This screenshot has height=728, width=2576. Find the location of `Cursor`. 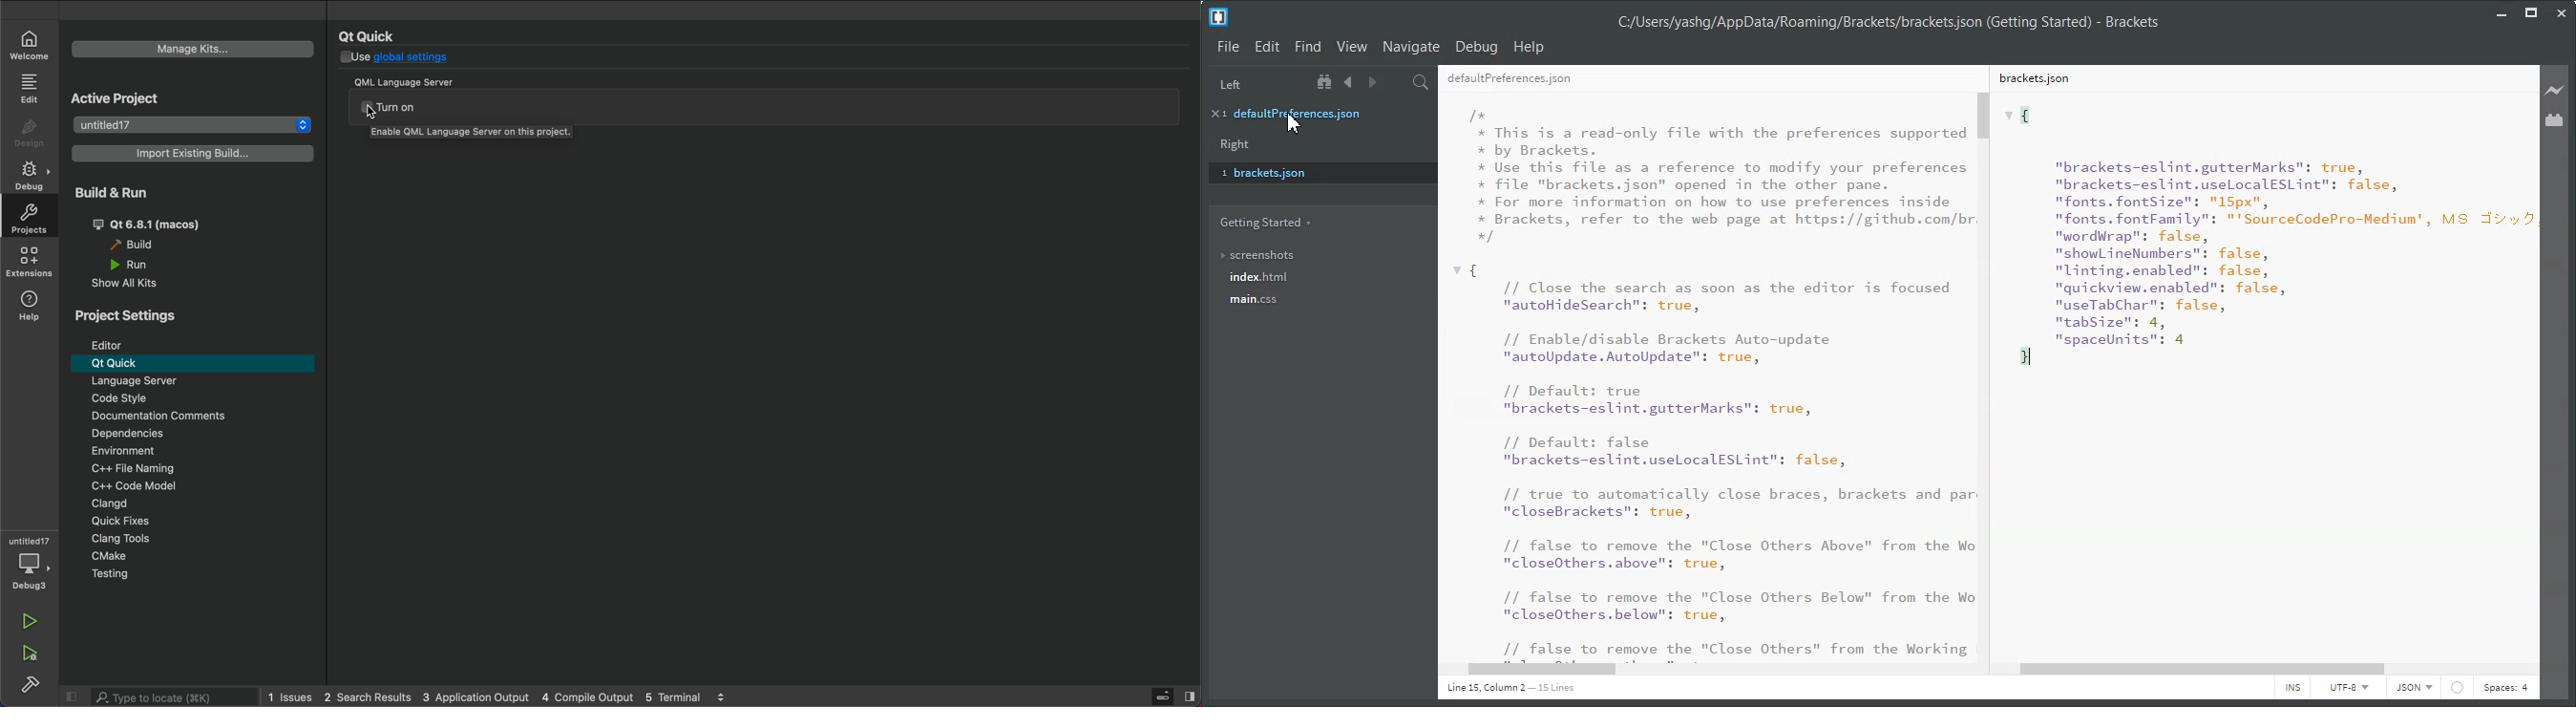

Cursor is located at coordinates (1293, 122).